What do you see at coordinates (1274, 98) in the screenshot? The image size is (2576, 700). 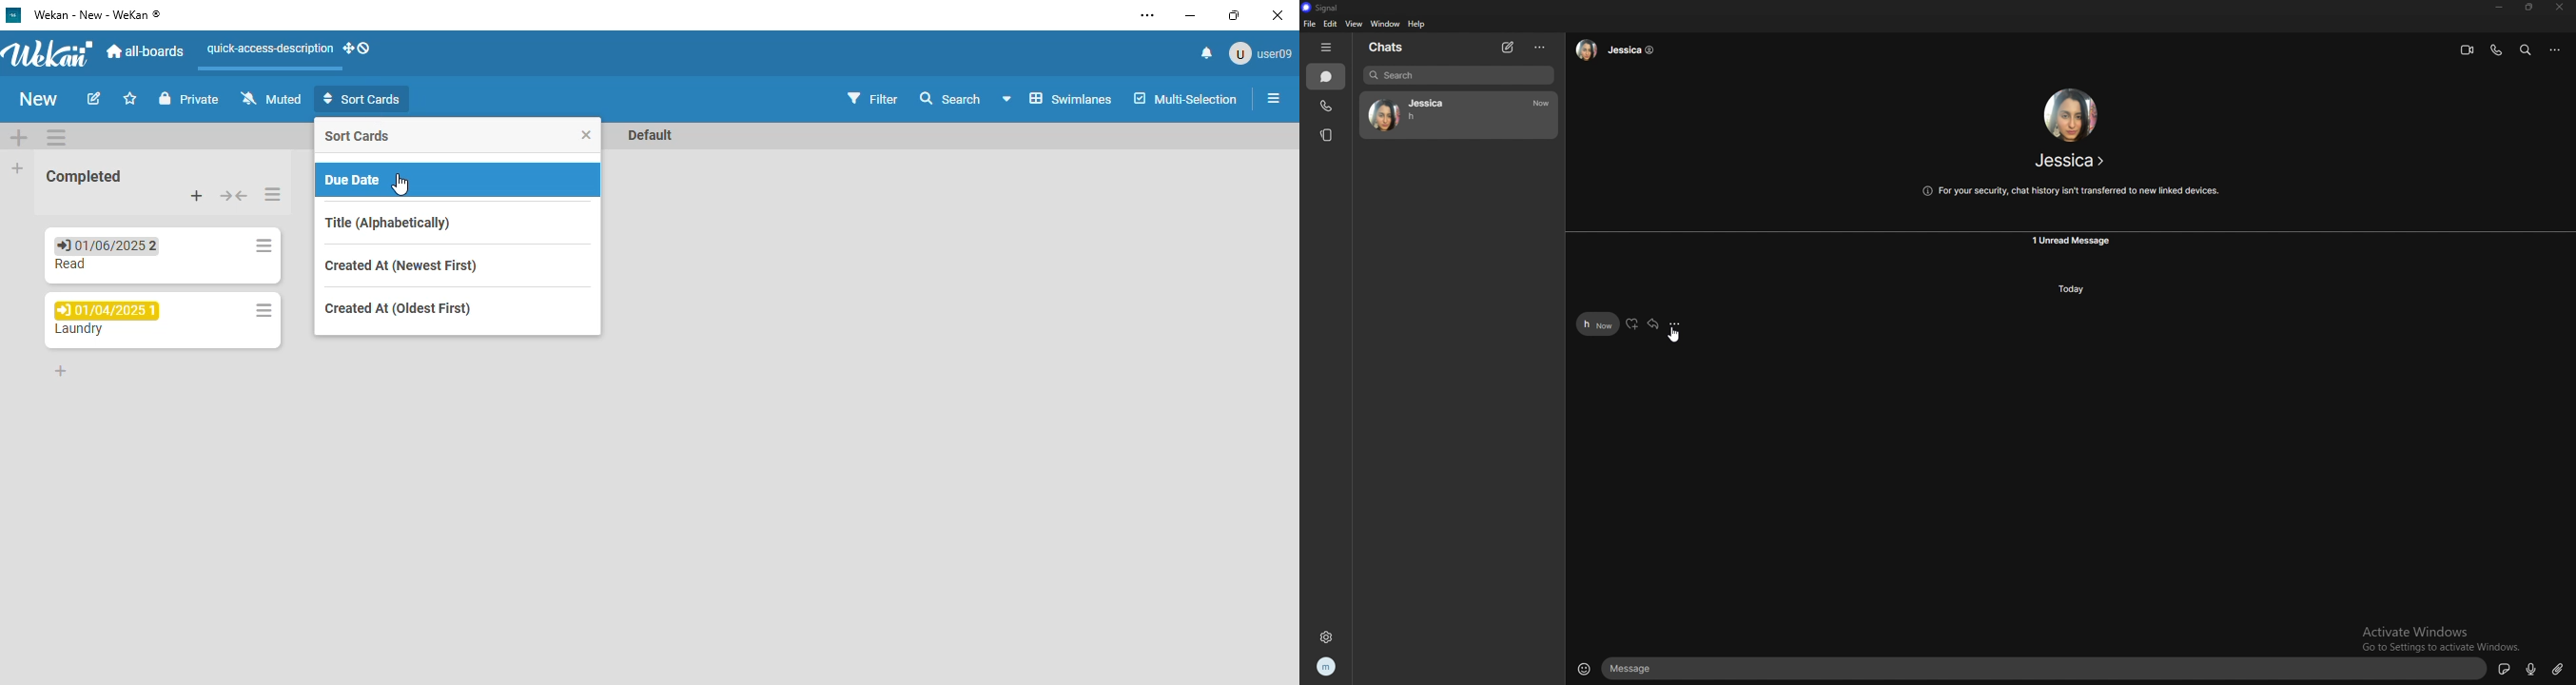 I see `open sidebar or close sidebar` at bounding box center [1274, 98].